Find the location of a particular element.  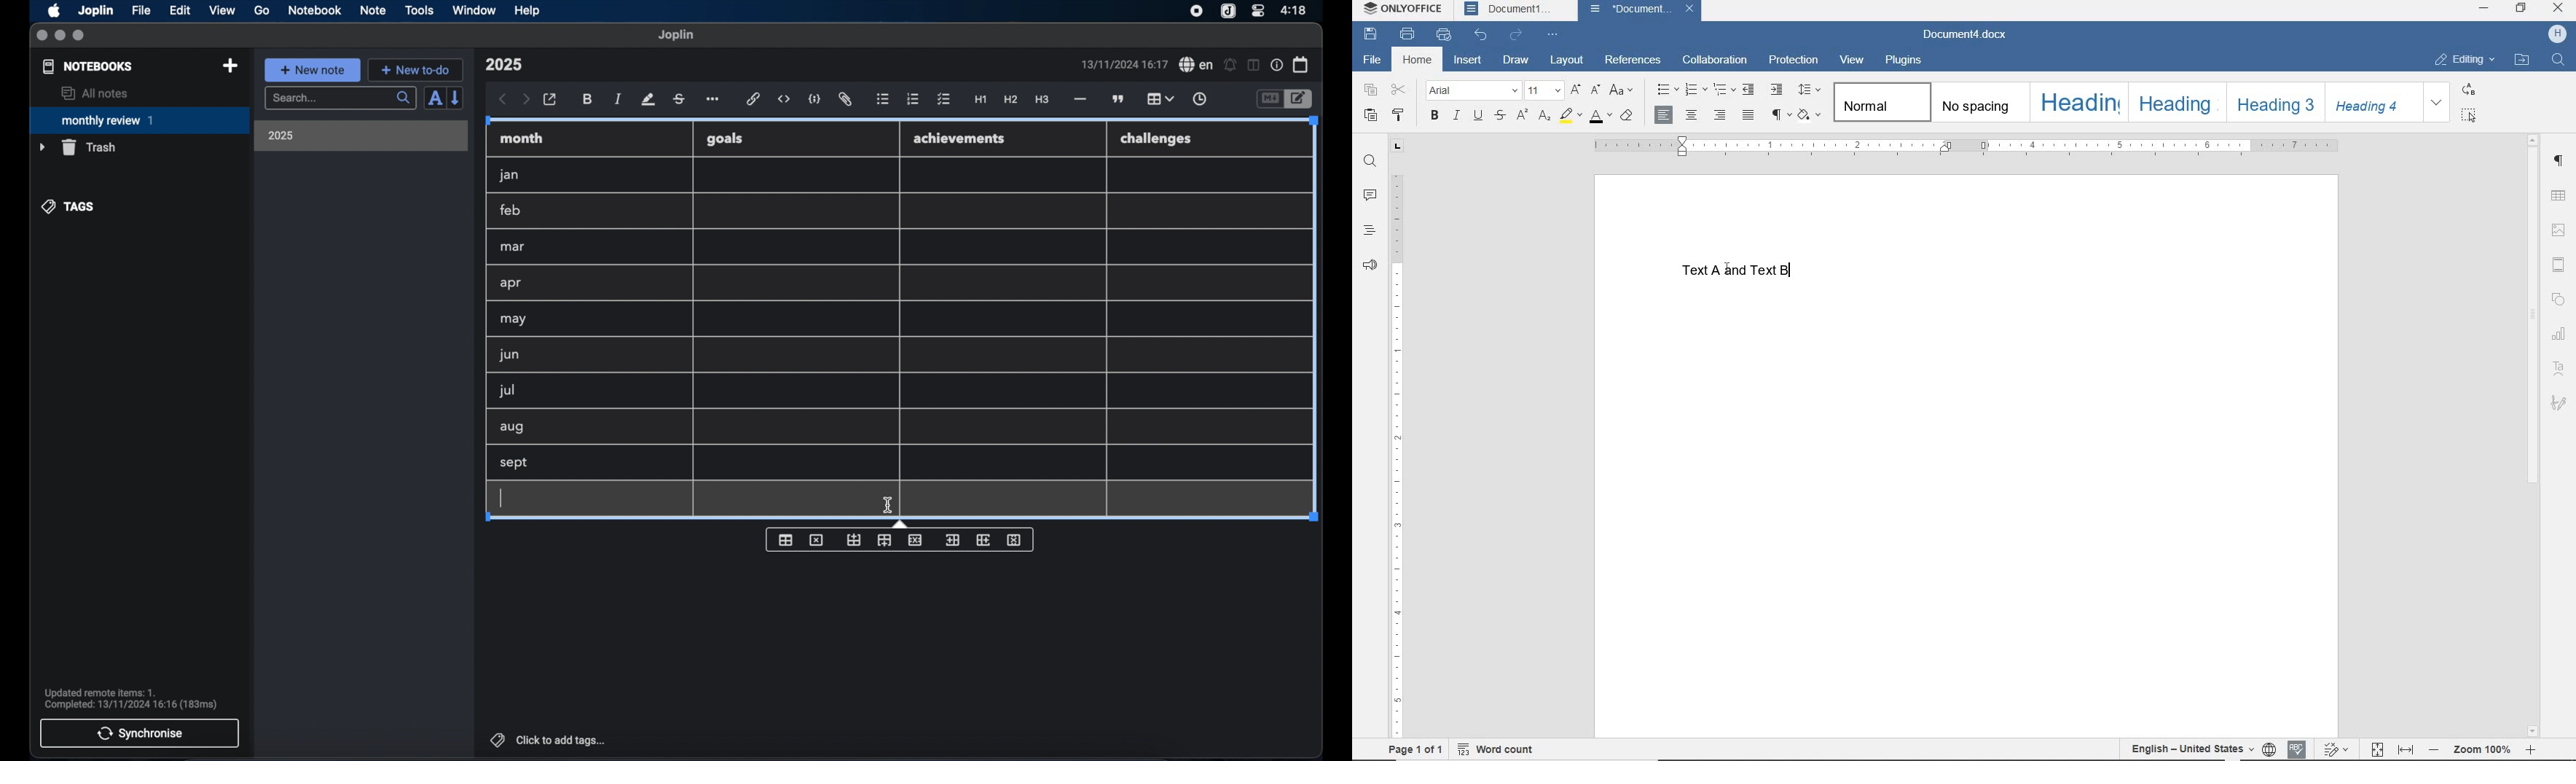

TEXT ART is located at coordinates (2559, 367).